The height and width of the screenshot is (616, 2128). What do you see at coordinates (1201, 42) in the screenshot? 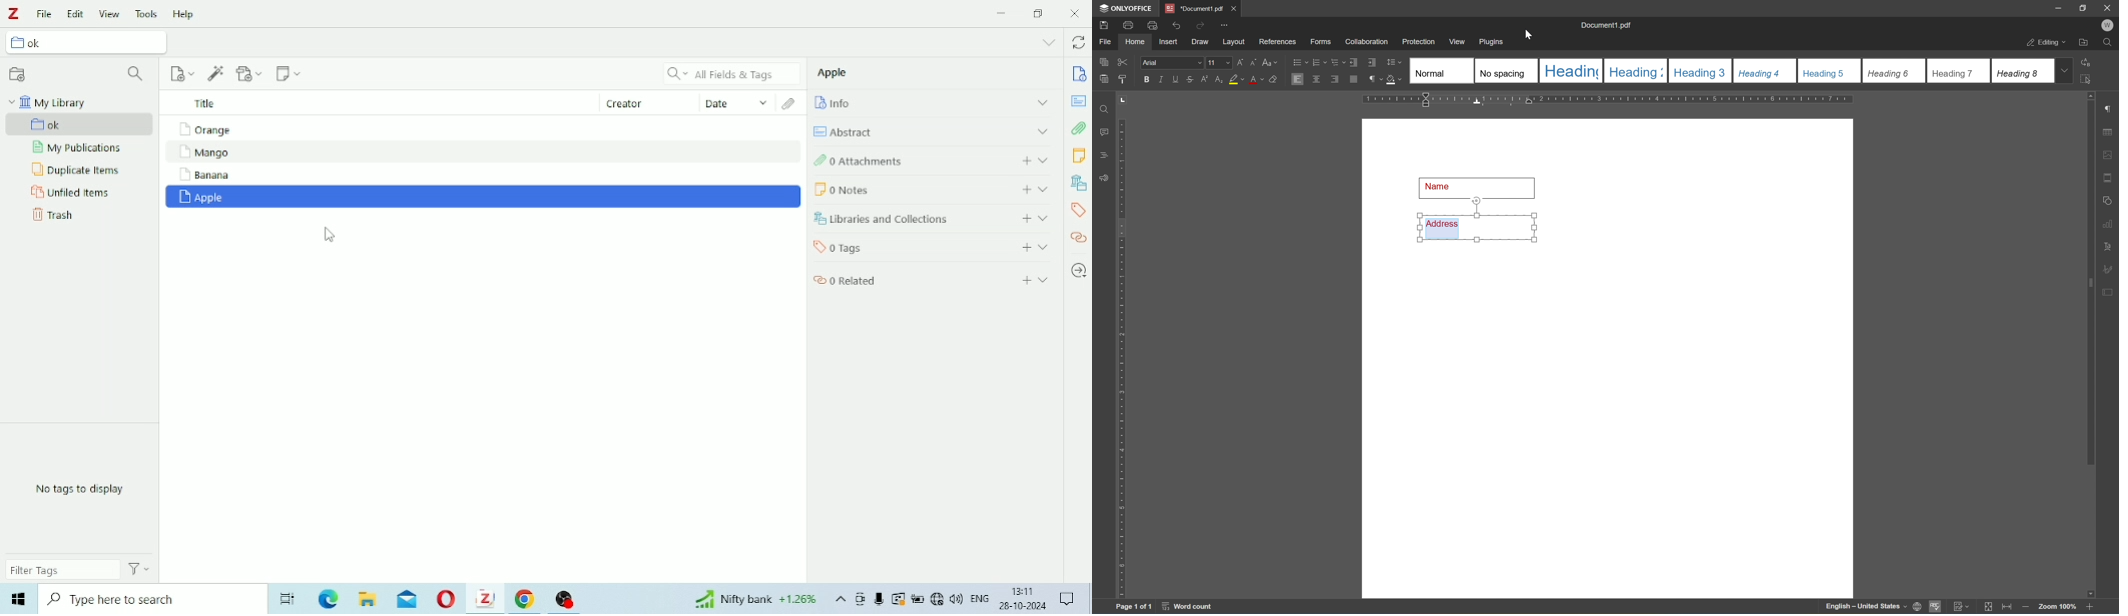
I see `draw` at bounding box center [1201, 42].